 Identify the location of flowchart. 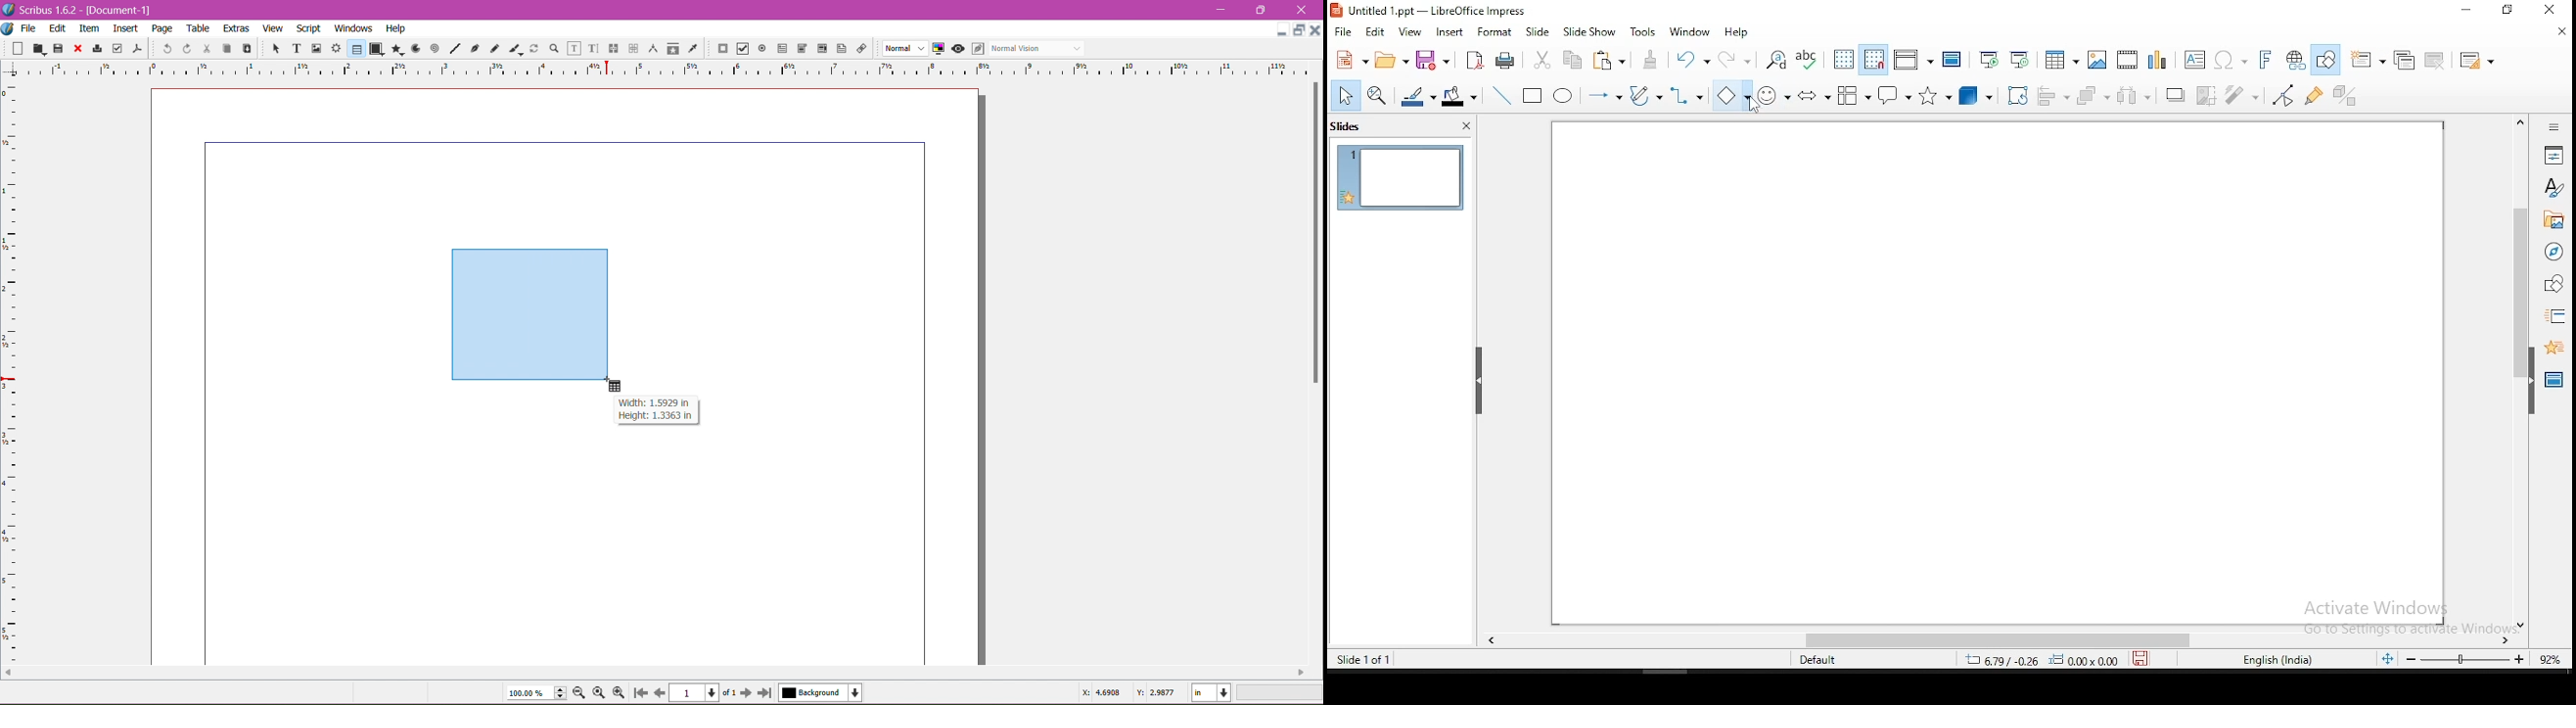
(1855, 95).